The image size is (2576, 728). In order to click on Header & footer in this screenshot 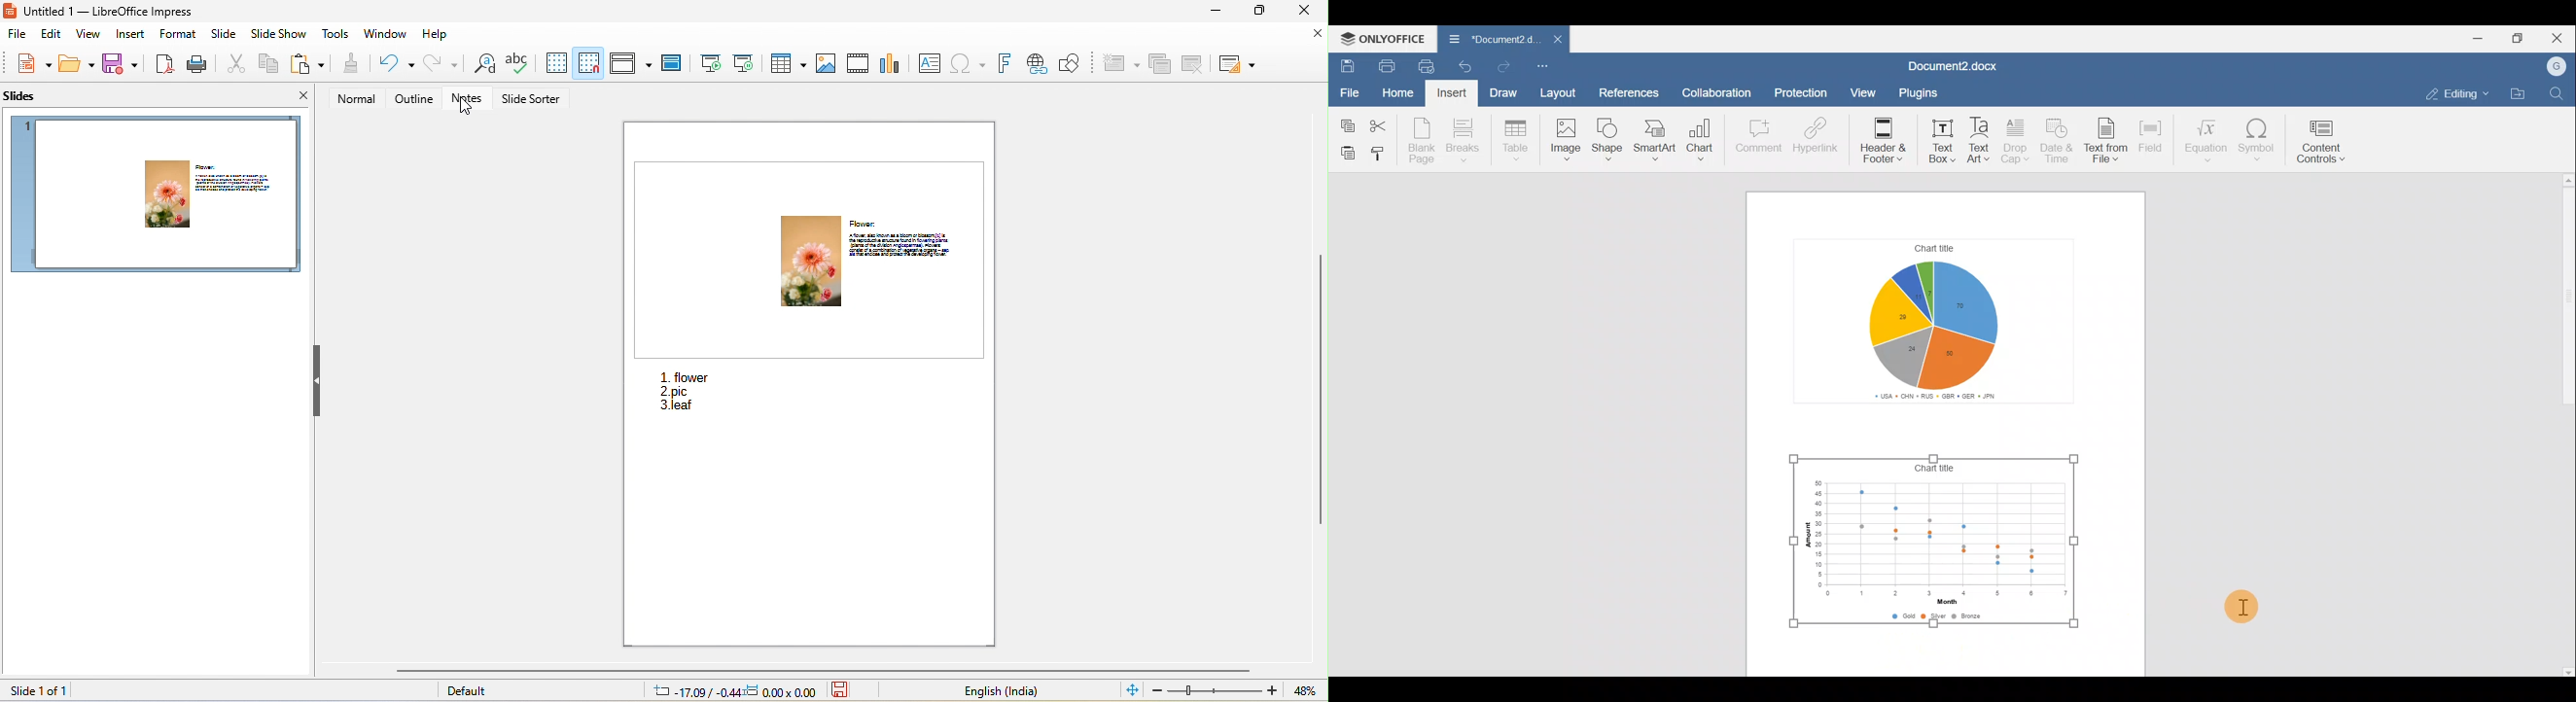, I will do `click(1882, 137)`.